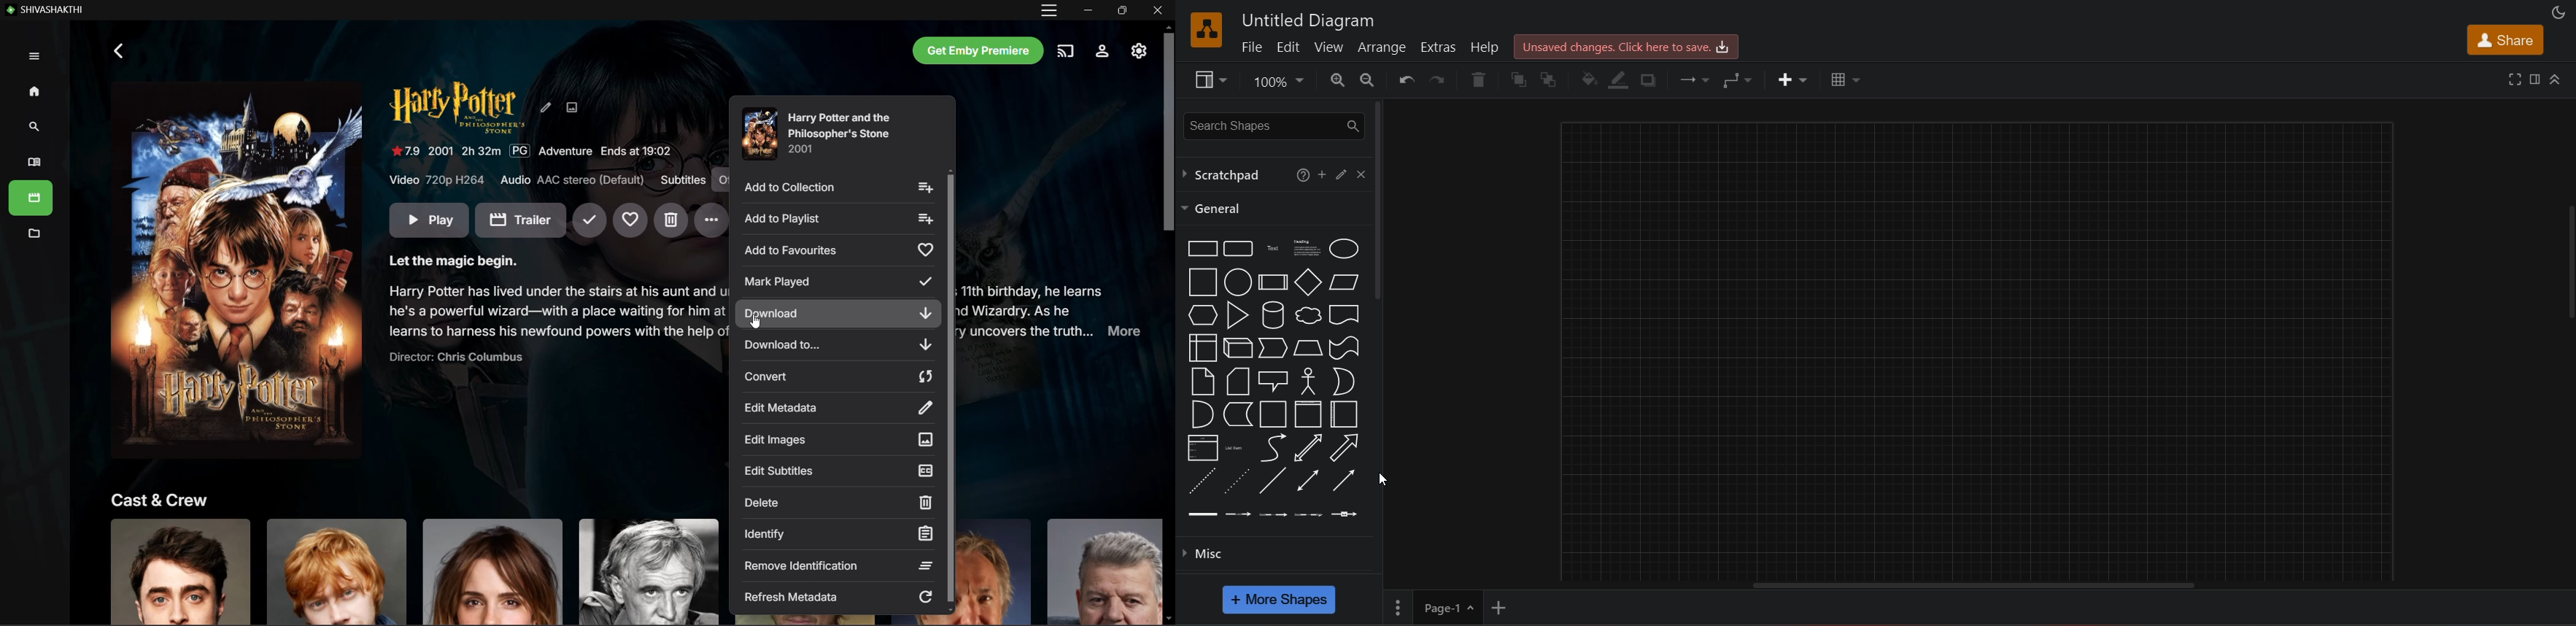  Describe the element at coordinates (1343, 281) in the screenshot. I see `paraellogram` at that location.